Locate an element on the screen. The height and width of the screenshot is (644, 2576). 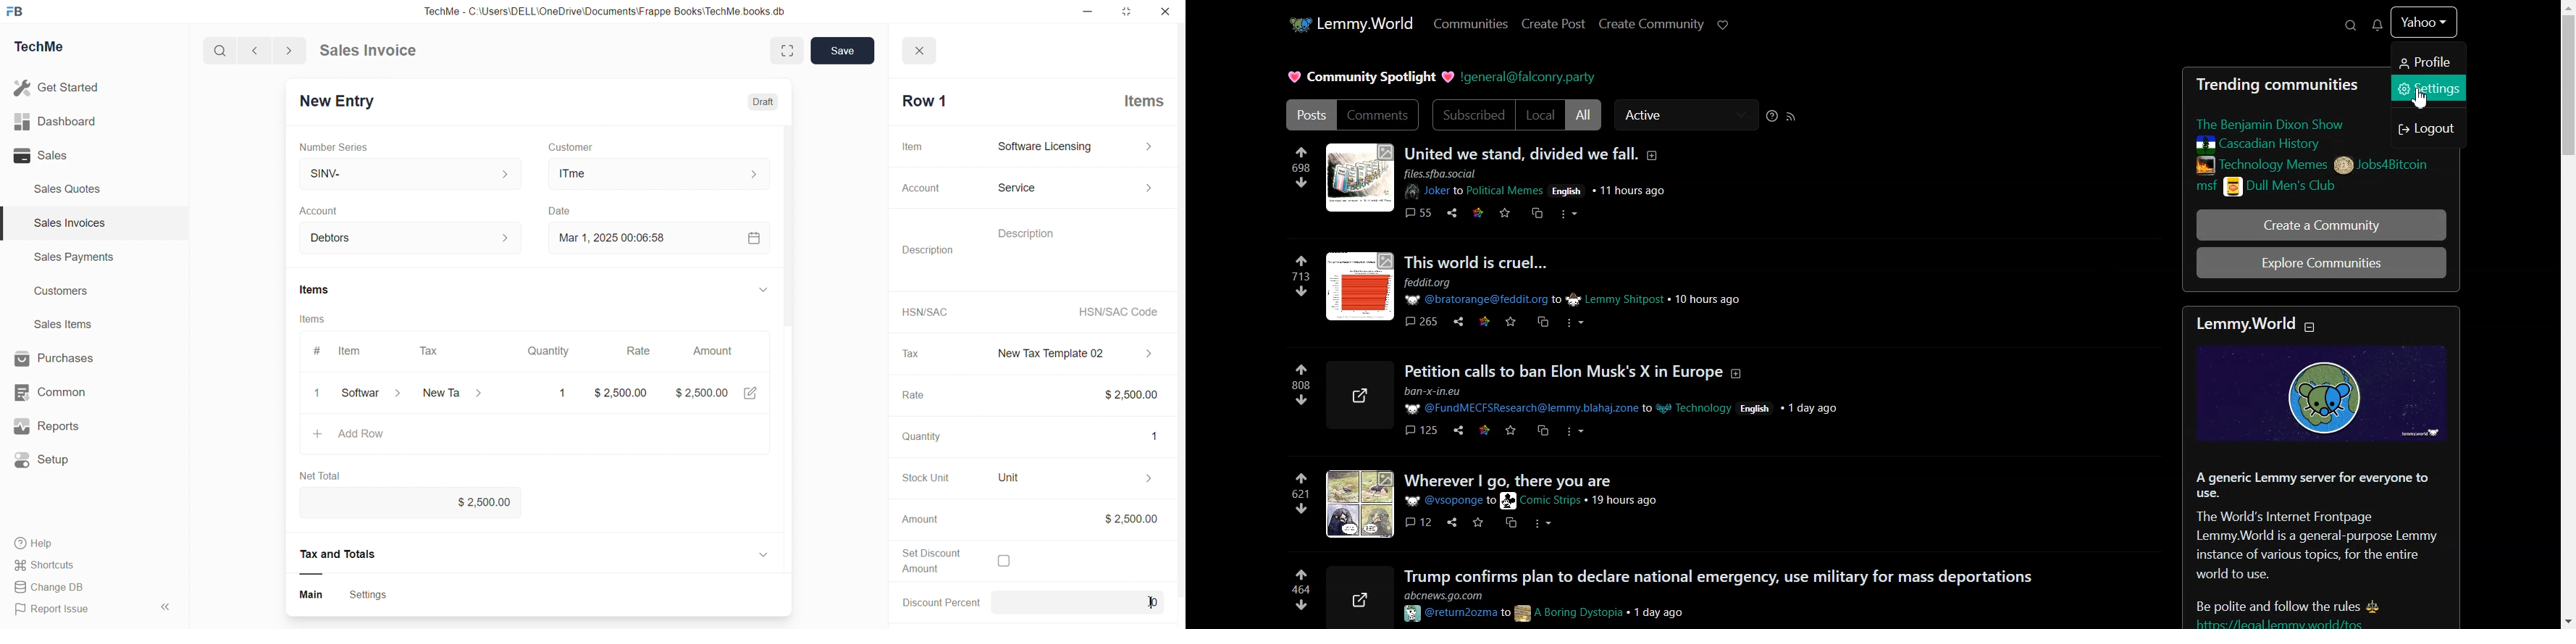
1 is located at coordinates (320, 394).